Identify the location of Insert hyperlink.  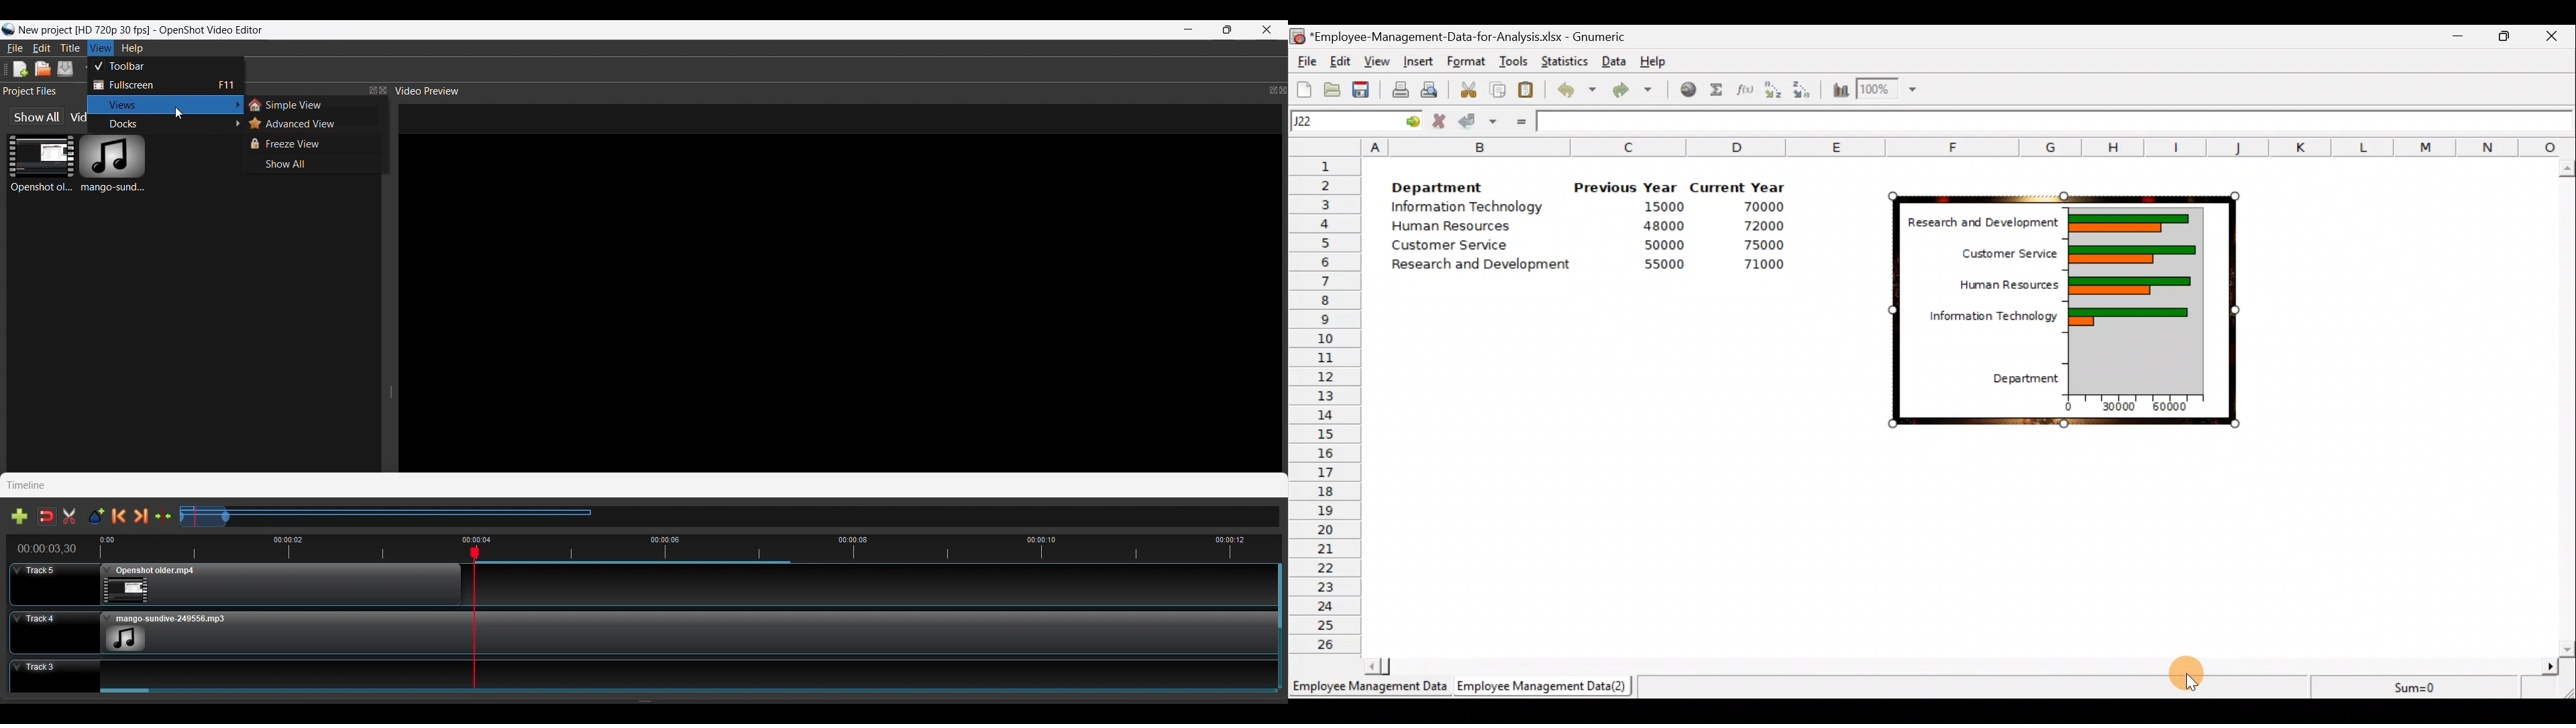
(1686, 92).